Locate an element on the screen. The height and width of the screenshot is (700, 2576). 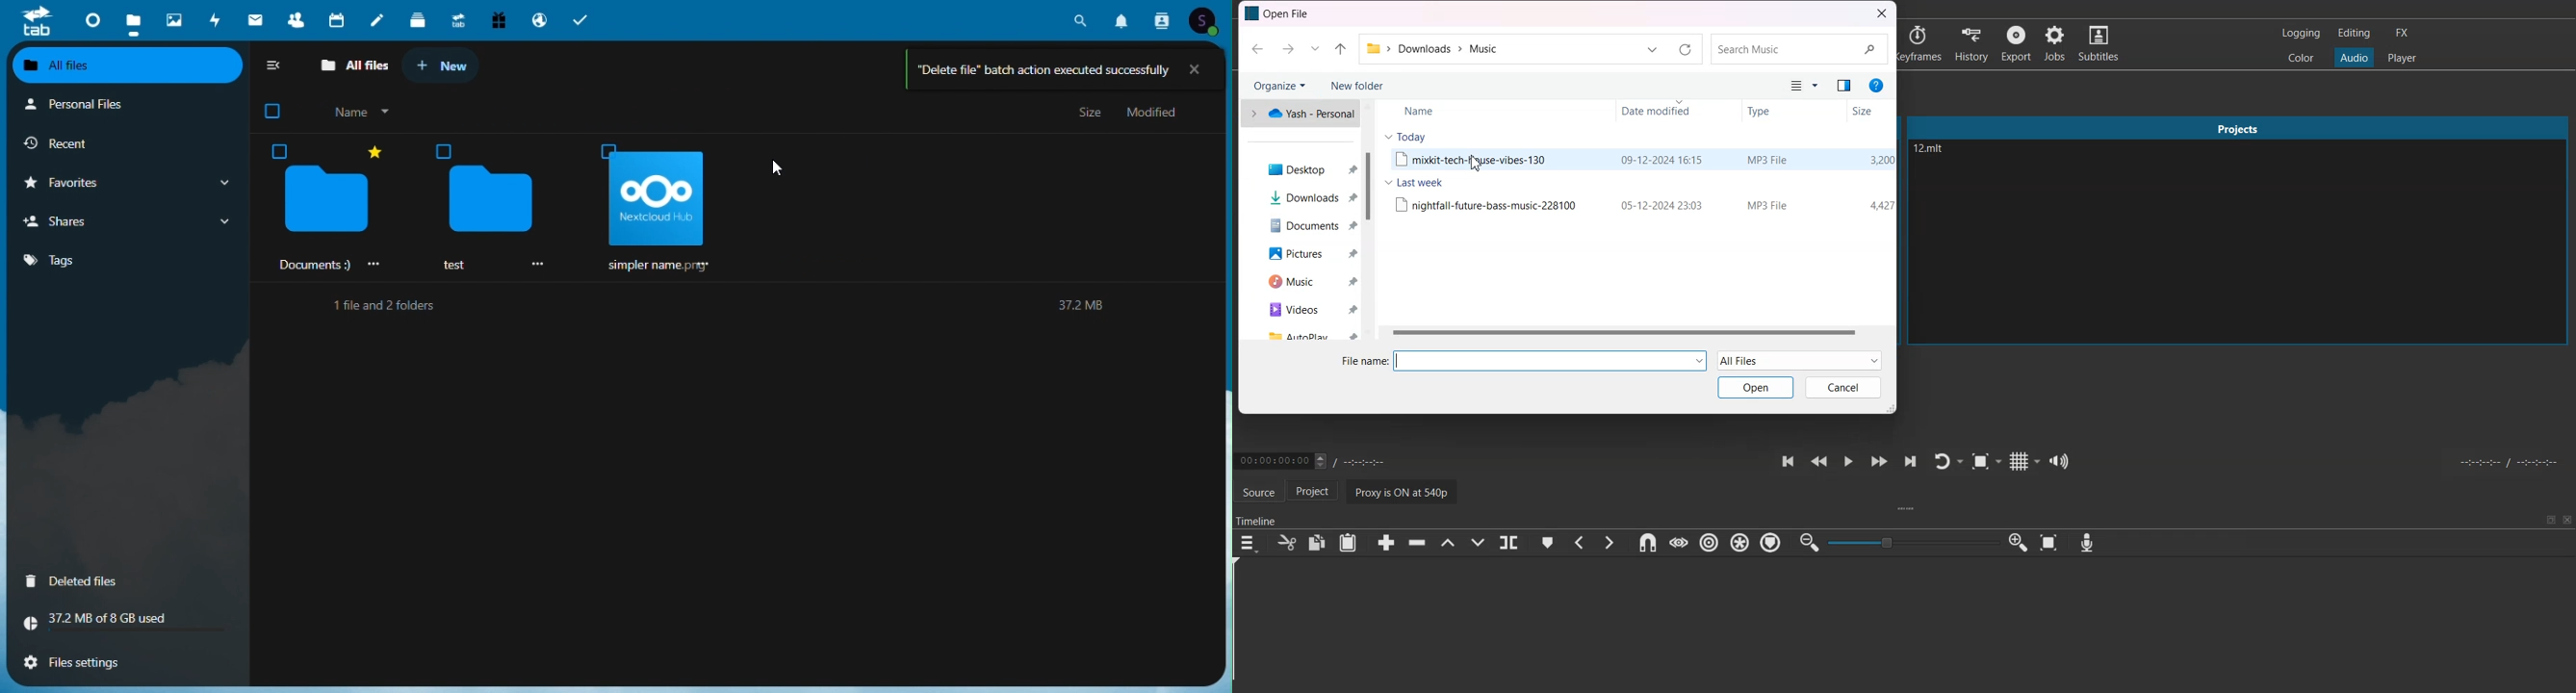
Horizontal Scroll bar is located at coordinates (1635, 332).